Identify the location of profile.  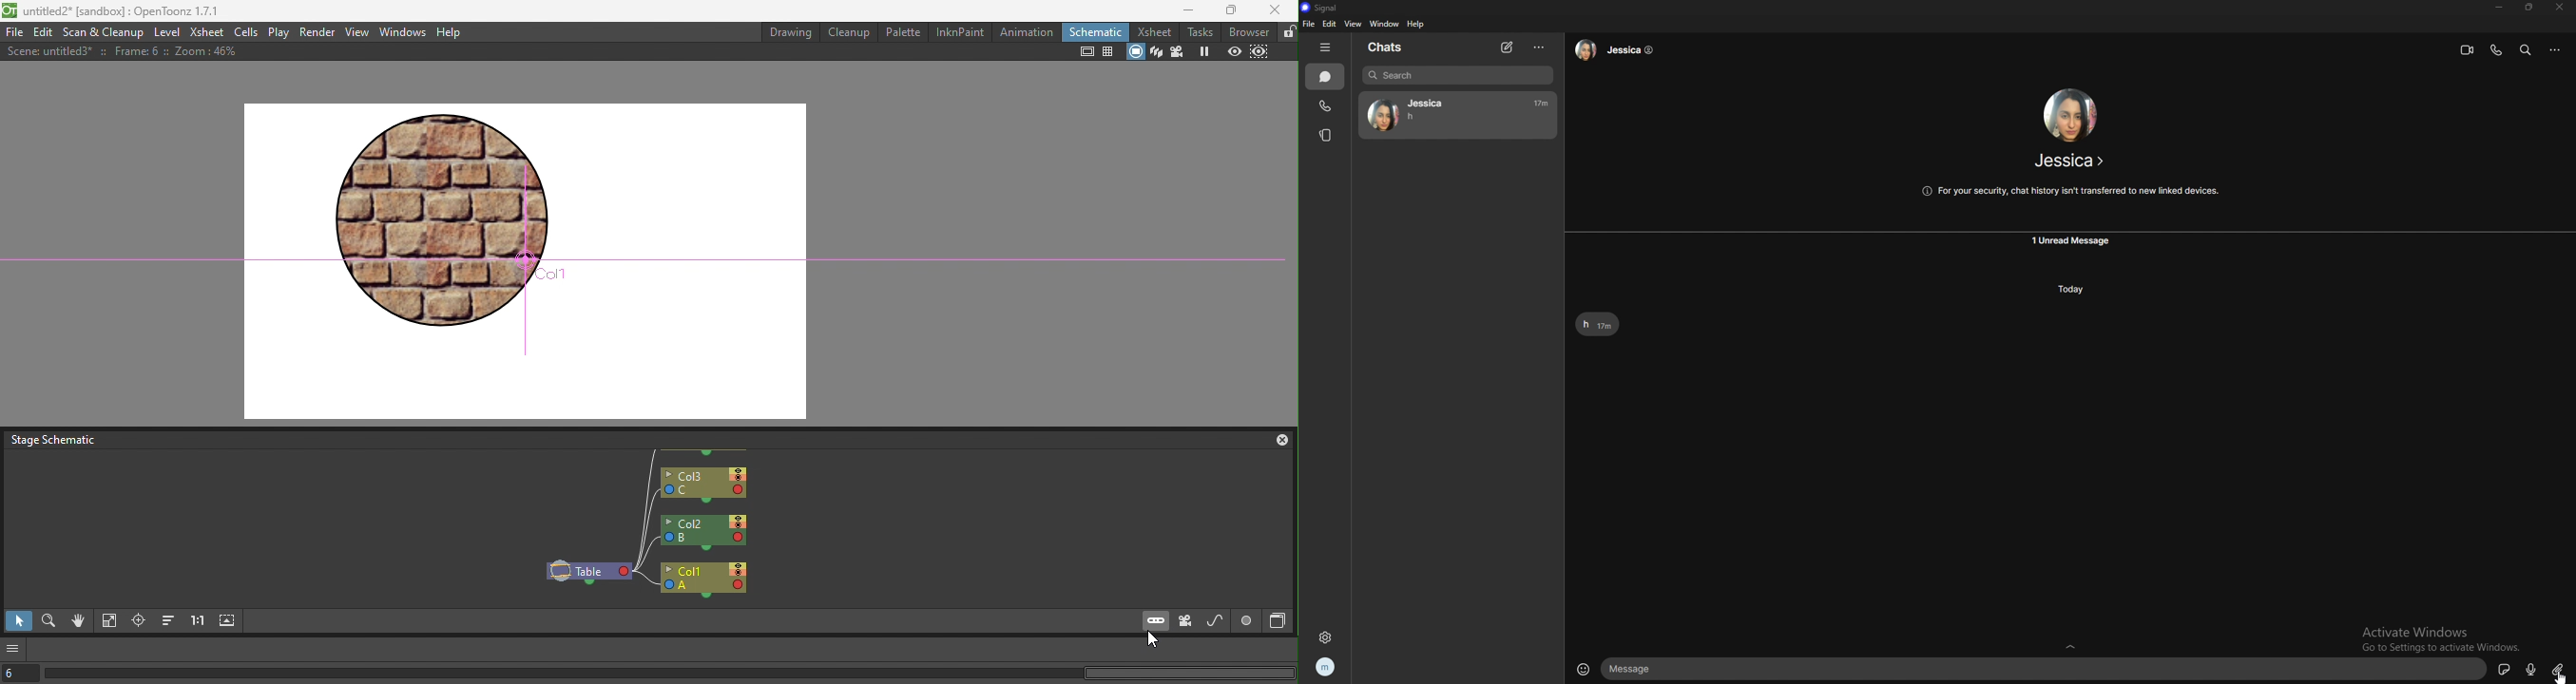
(1326, 667).